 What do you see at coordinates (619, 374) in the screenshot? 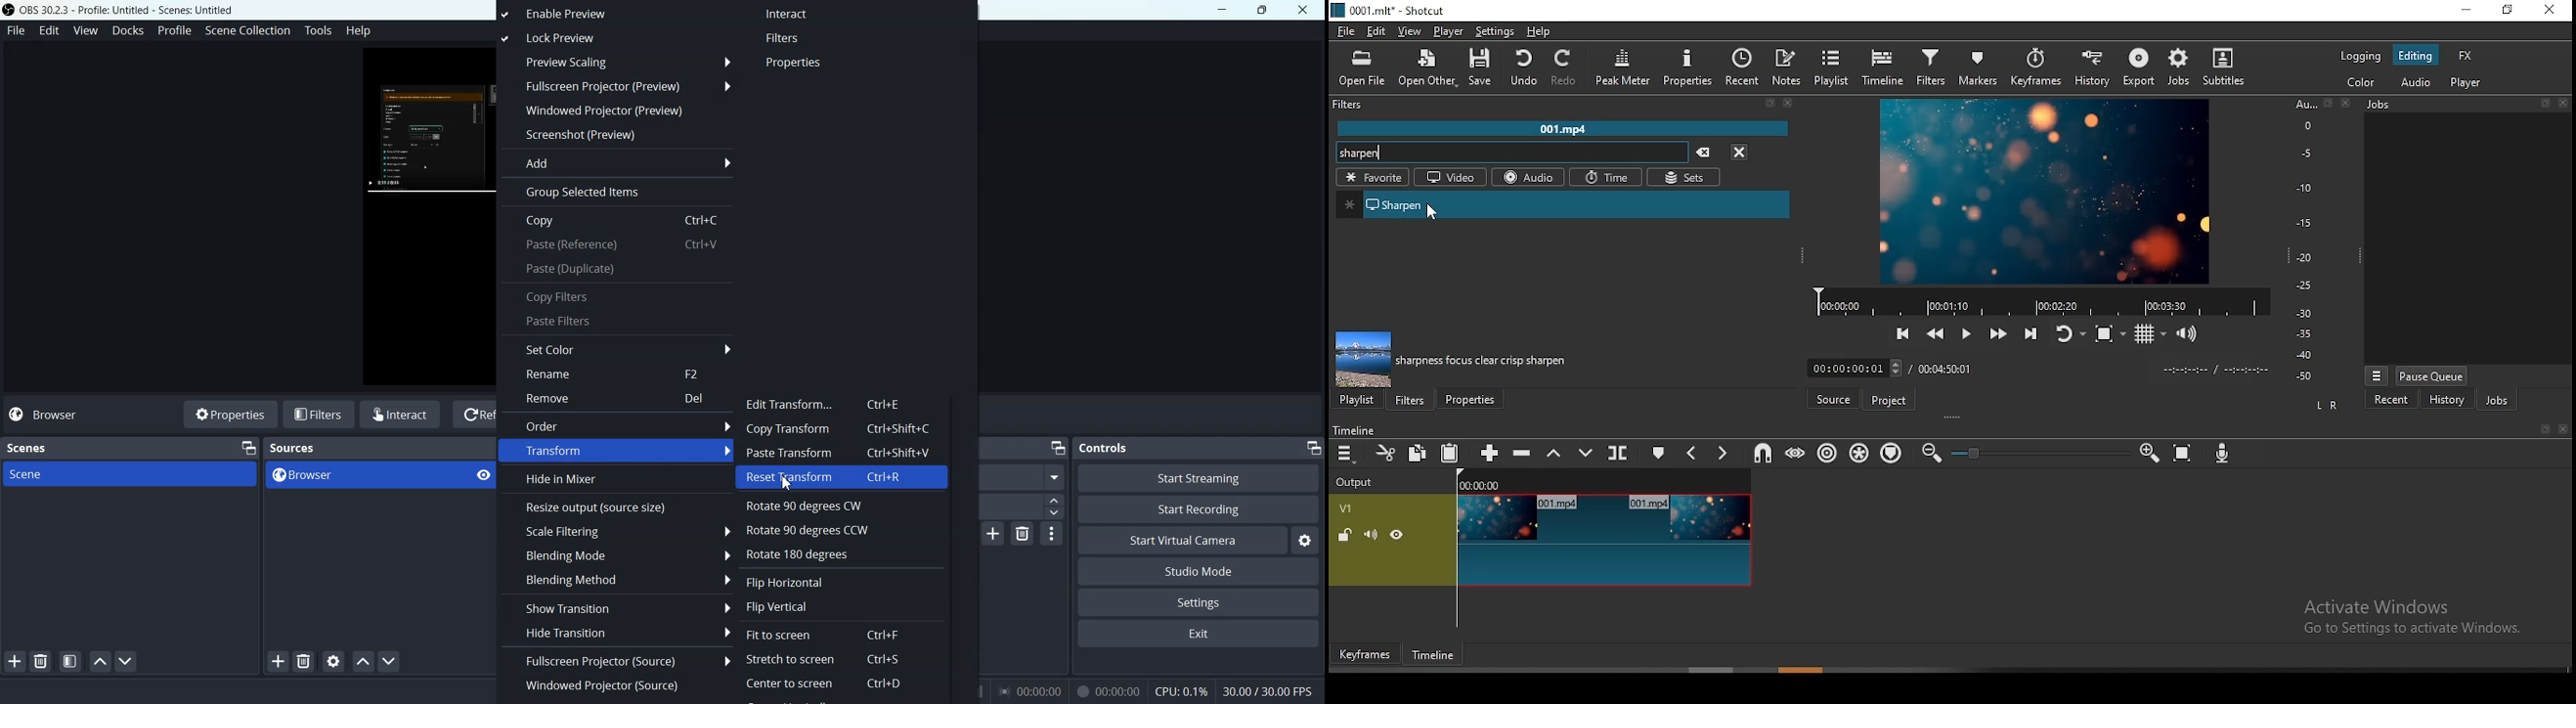
I see `Rename` at bounding box center [619, 374].